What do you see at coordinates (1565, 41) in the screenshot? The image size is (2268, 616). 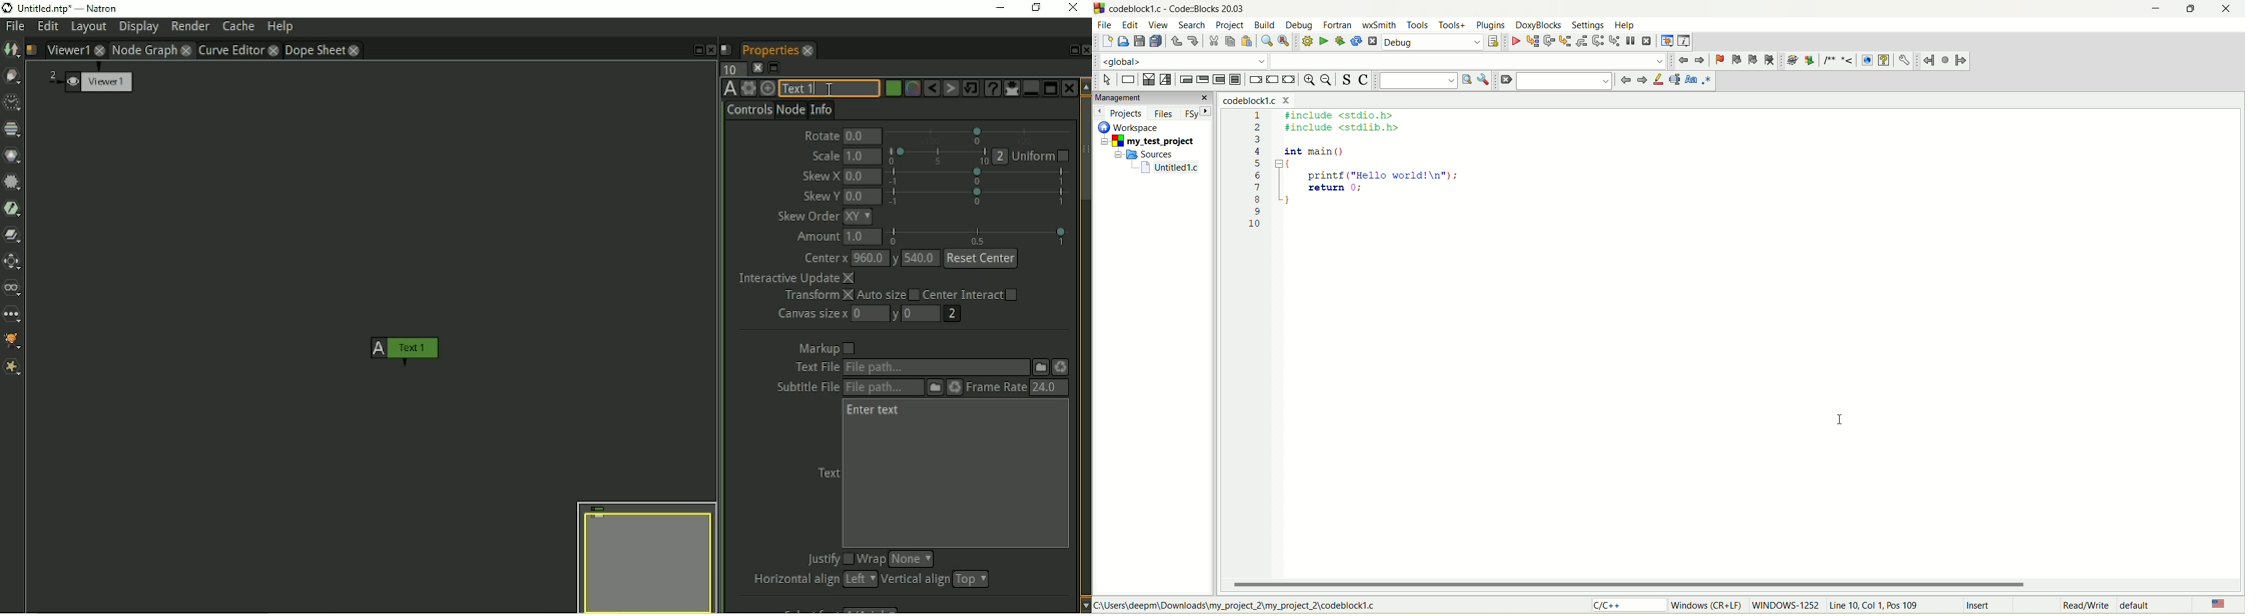 I see `step into` at bounding box center [1565, 41].